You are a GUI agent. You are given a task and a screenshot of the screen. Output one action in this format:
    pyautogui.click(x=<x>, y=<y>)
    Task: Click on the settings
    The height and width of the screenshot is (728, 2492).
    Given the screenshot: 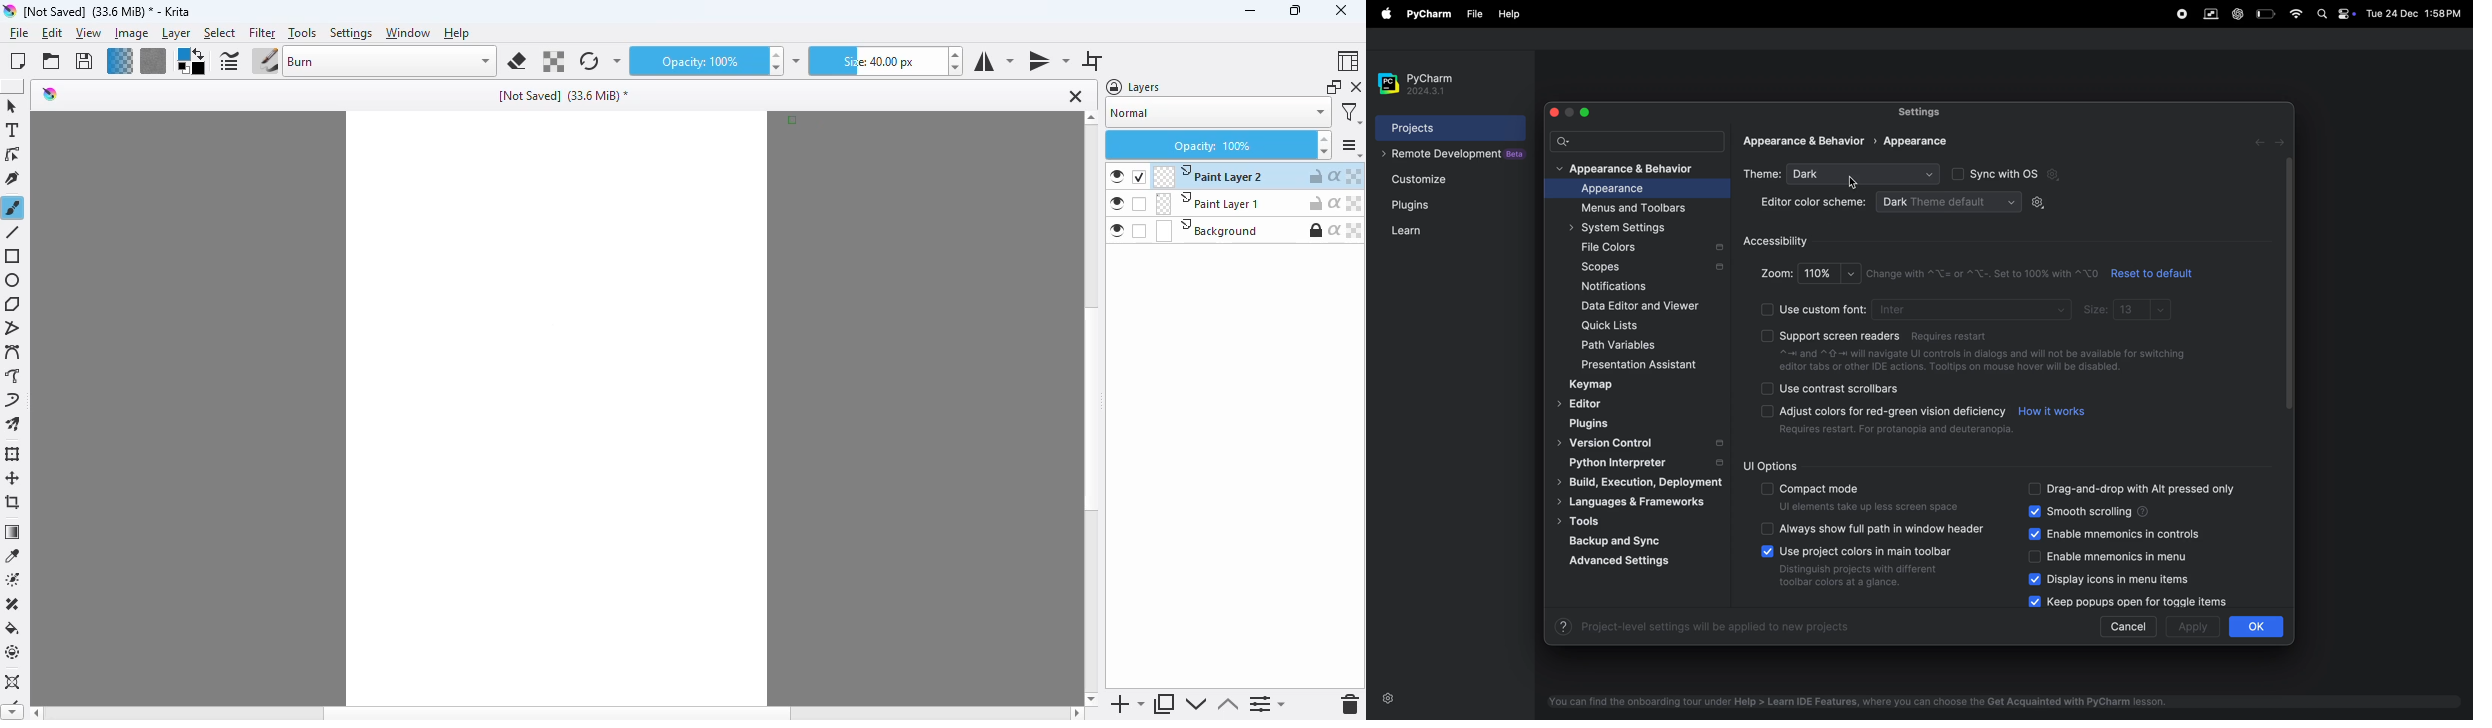 What is the action you would take?
    pyautogui.click(x=352, y=33)
    